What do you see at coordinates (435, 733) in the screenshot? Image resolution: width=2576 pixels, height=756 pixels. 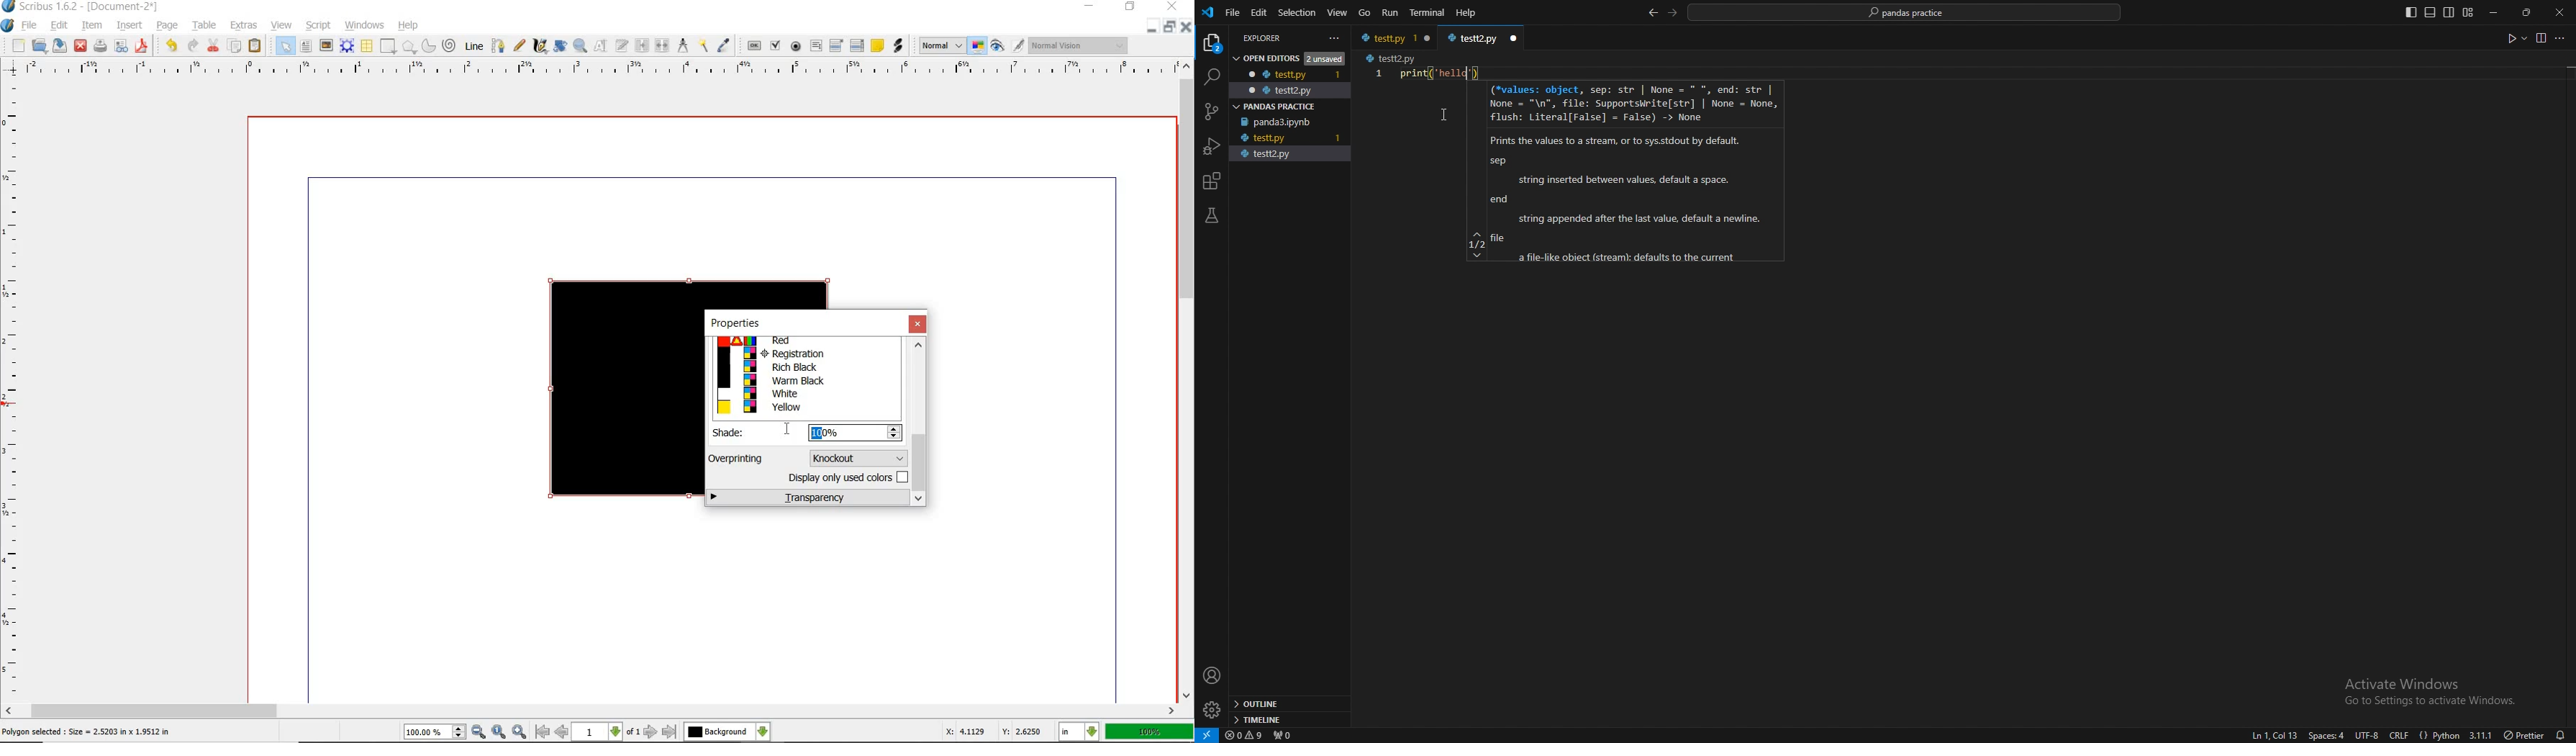 I see `select current zoom level` at bounding box center [435, 733].